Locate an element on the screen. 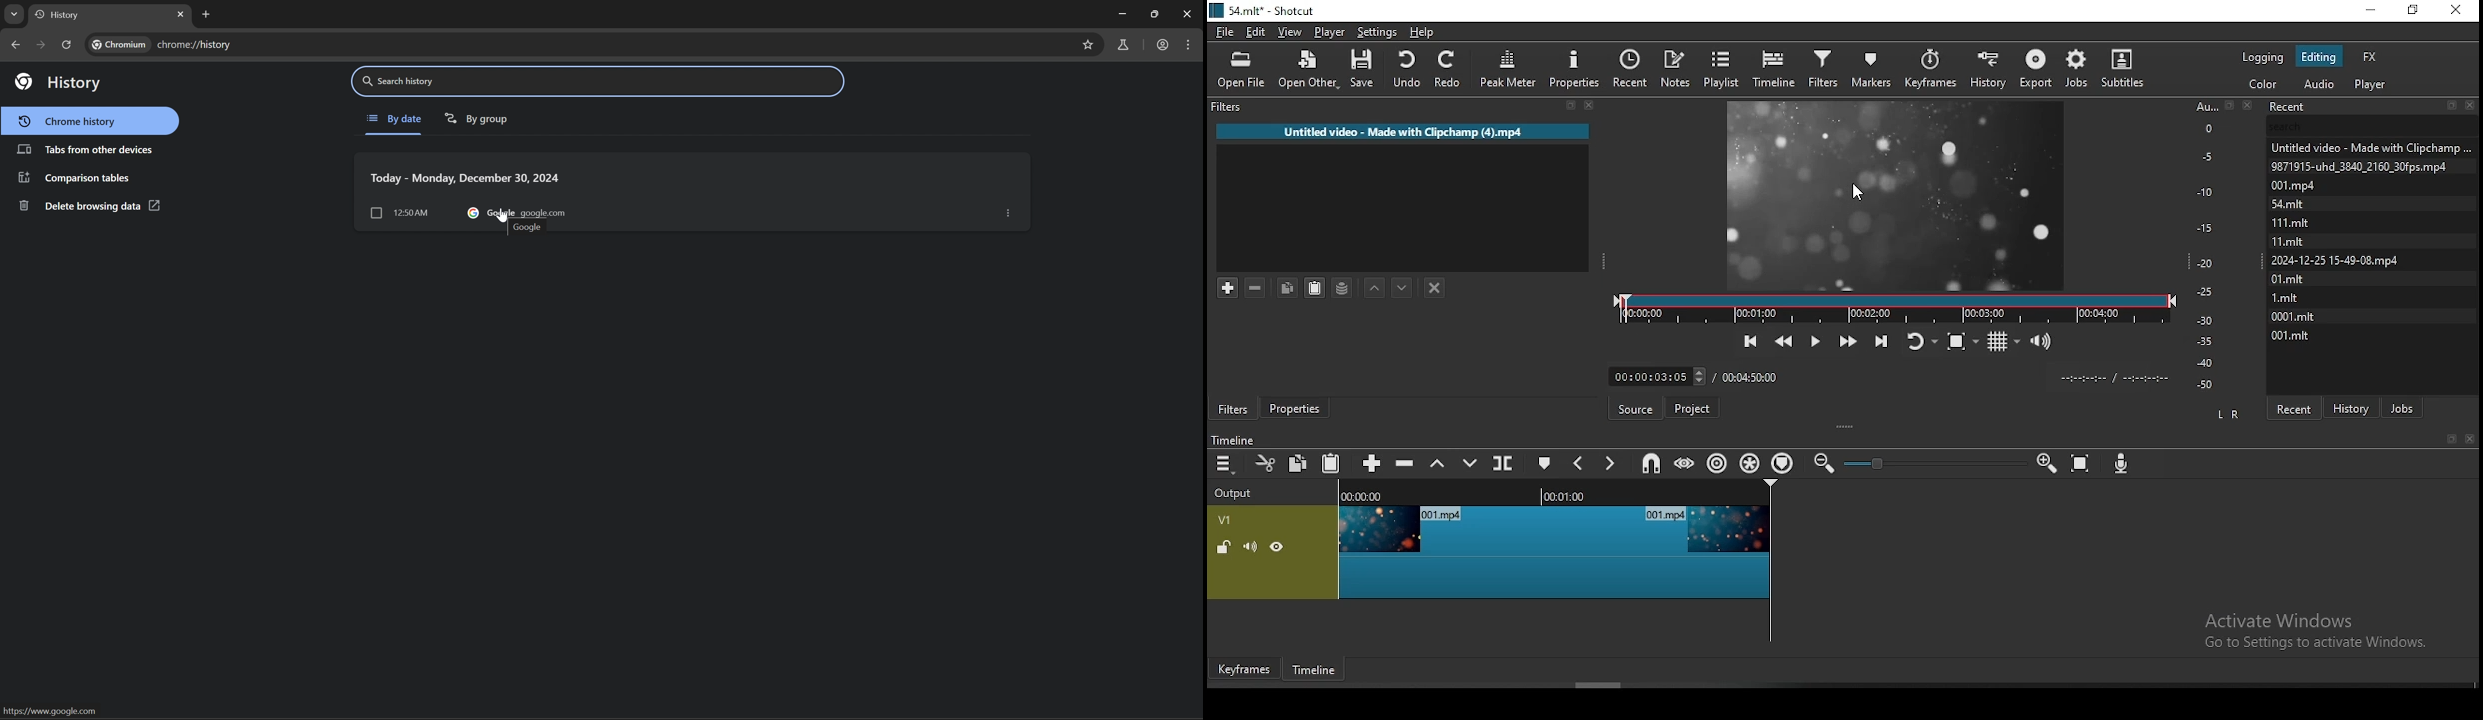 The image size is (2492, 728). mouse pointer is located at coordinates (1861, 192).